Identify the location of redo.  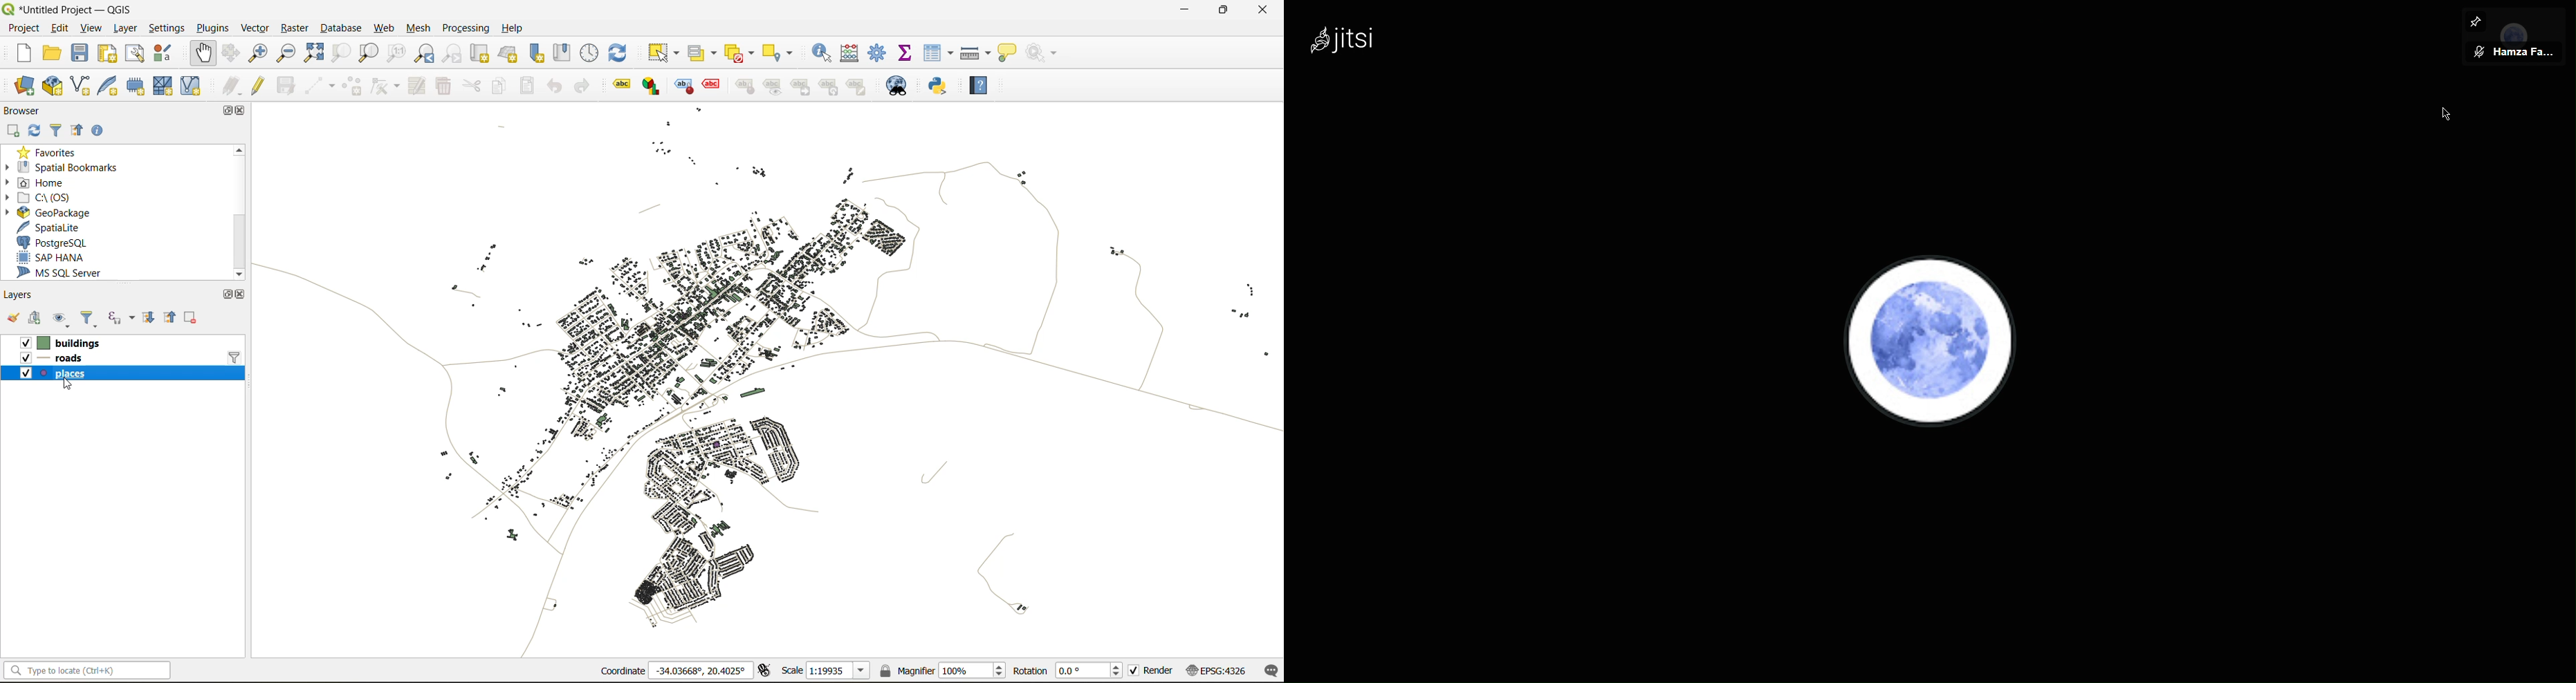
(581, 86).